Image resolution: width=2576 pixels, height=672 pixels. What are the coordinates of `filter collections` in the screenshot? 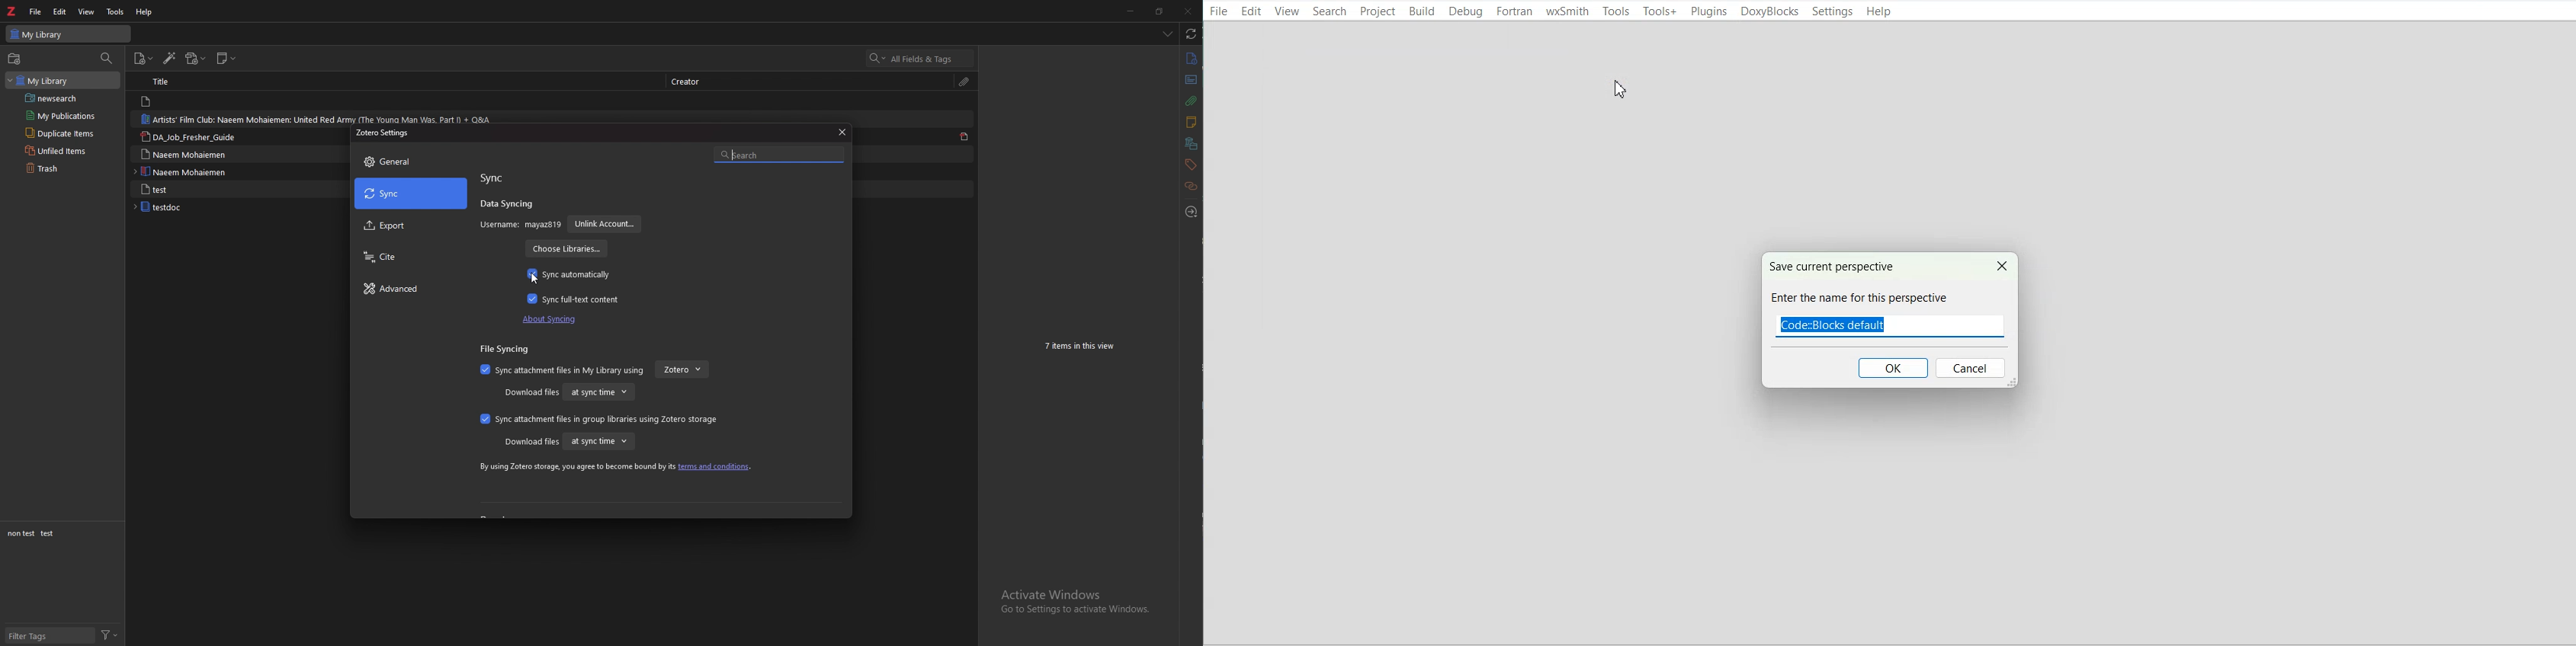 It's located at (108, 58).